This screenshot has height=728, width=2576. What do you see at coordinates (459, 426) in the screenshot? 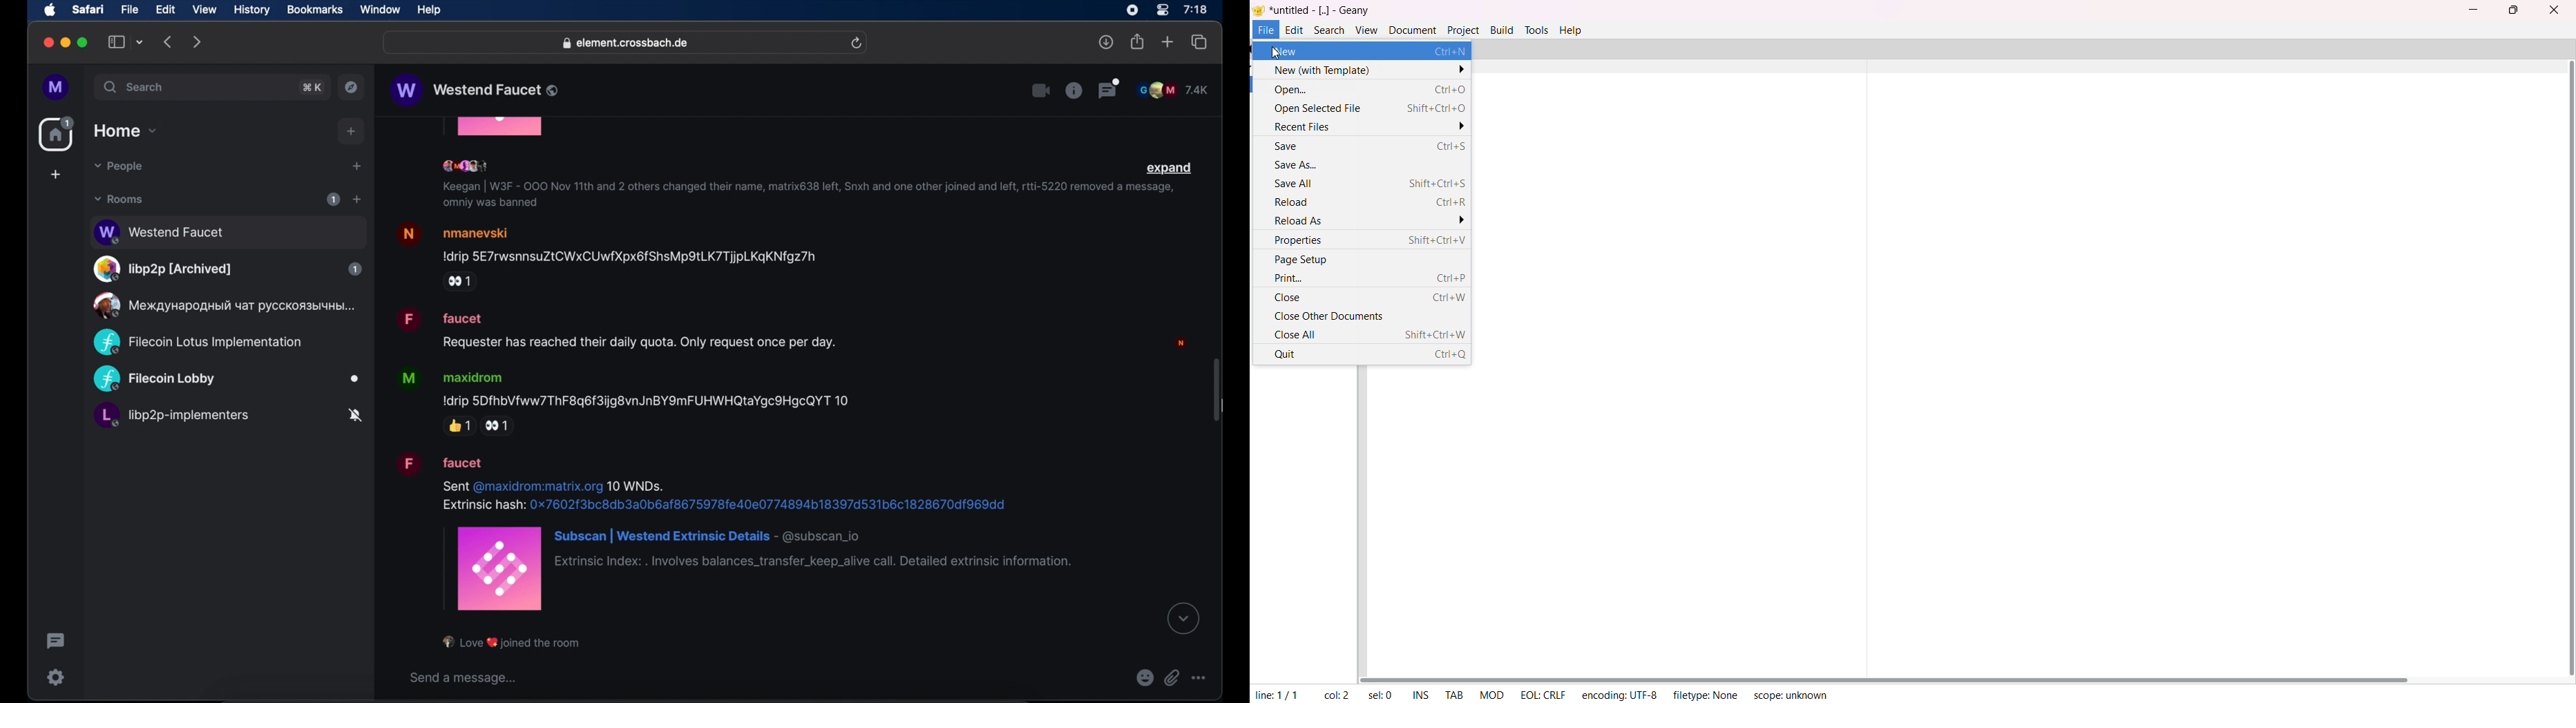
I see `thumbs up reaction` at bounding box center [459, 426].